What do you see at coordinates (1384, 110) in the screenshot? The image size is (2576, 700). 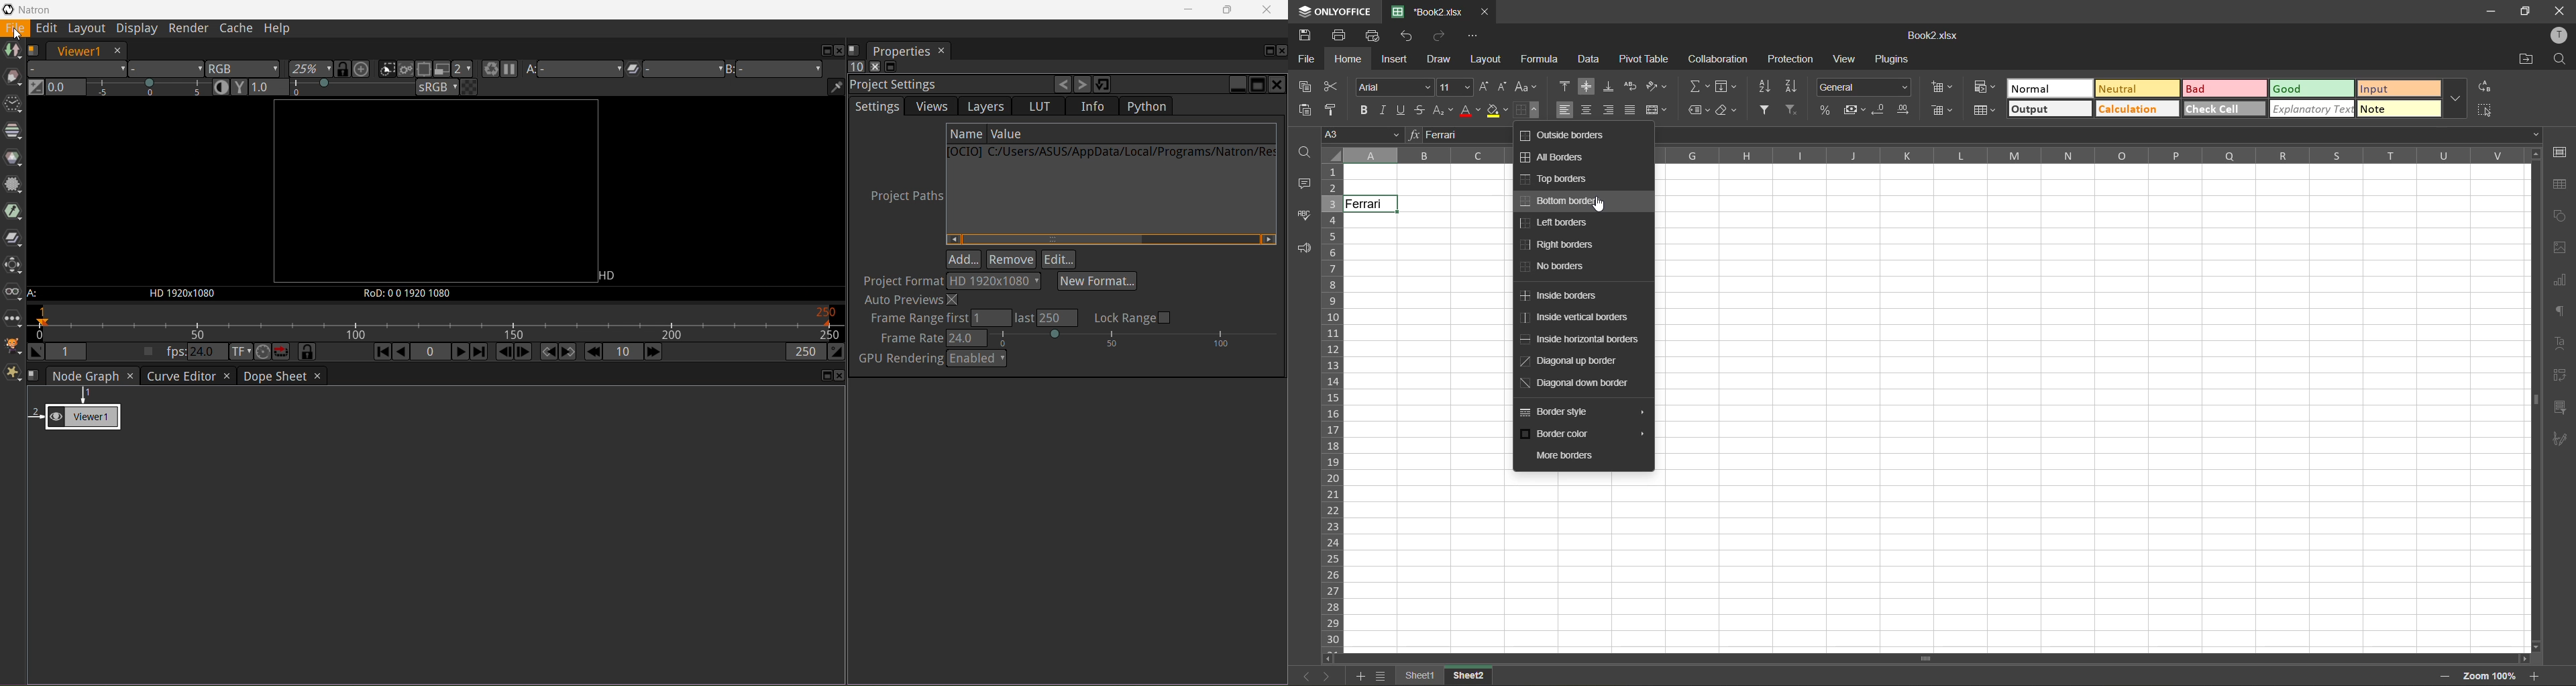 I see `italic` at bounding box center [1384, 110].